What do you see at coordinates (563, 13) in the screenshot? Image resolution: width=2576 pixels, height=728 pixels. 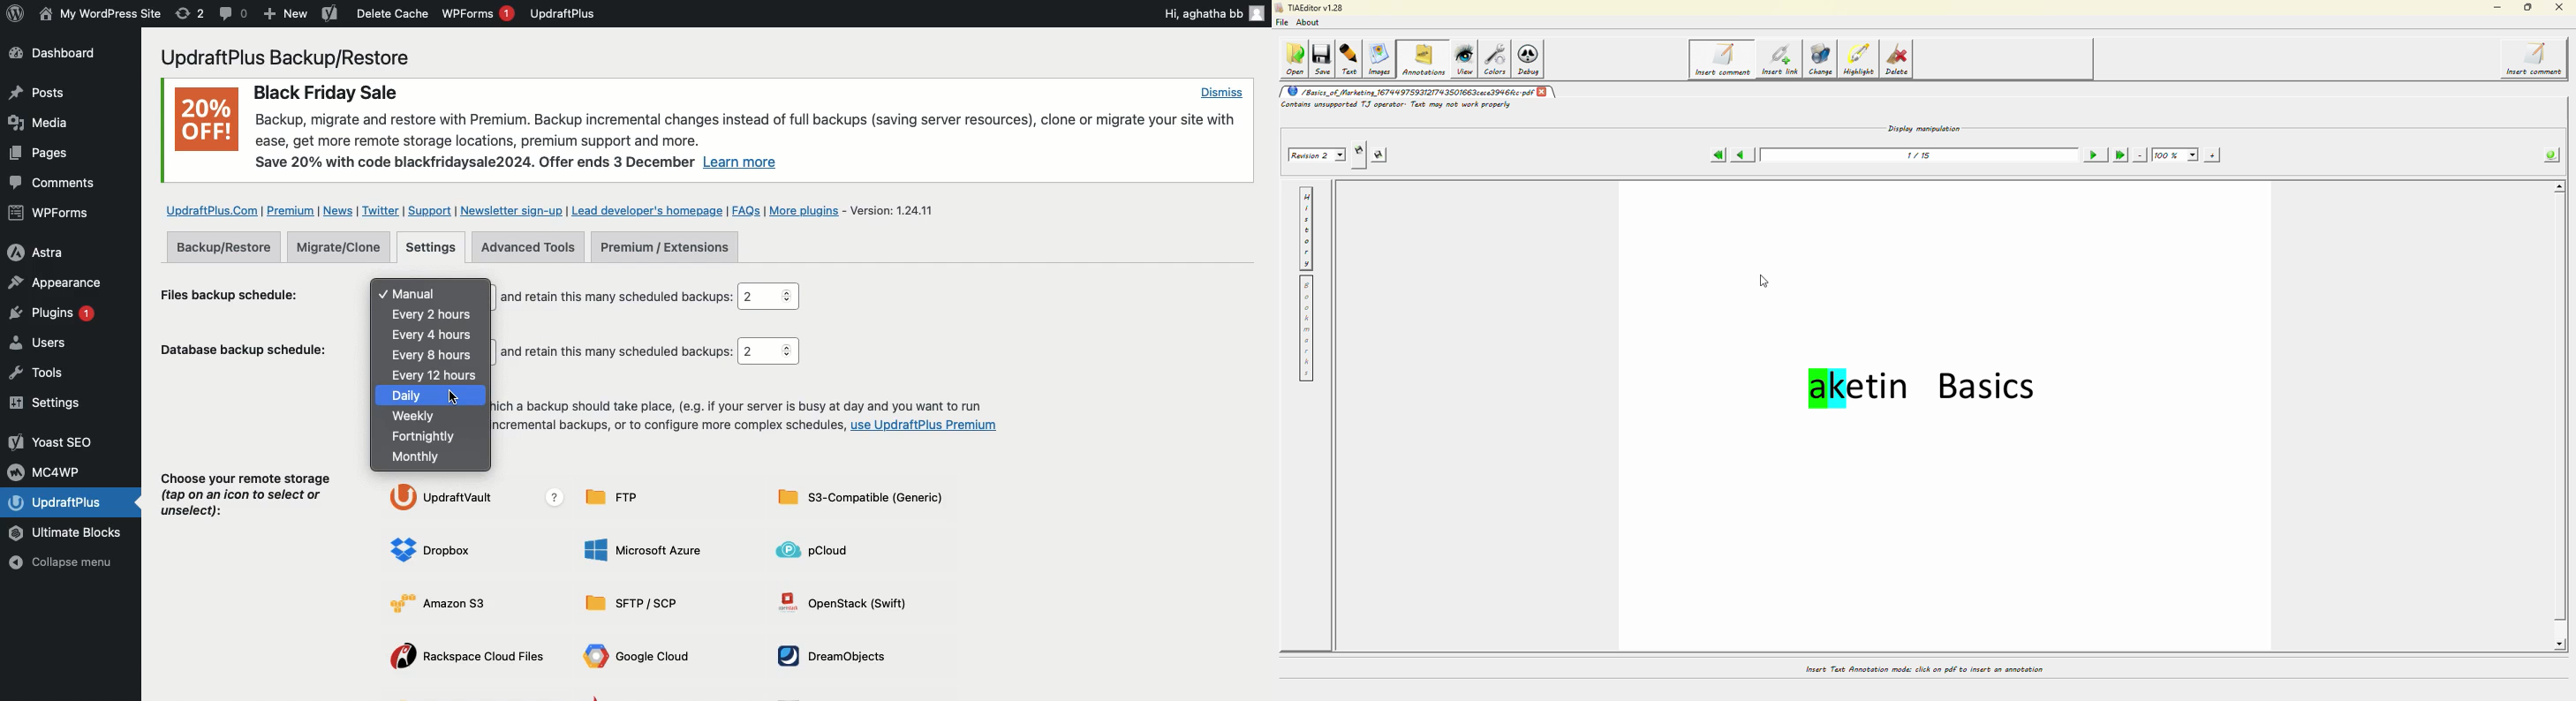 I see `UpdraftPlus` at bounding box center [563, 13].